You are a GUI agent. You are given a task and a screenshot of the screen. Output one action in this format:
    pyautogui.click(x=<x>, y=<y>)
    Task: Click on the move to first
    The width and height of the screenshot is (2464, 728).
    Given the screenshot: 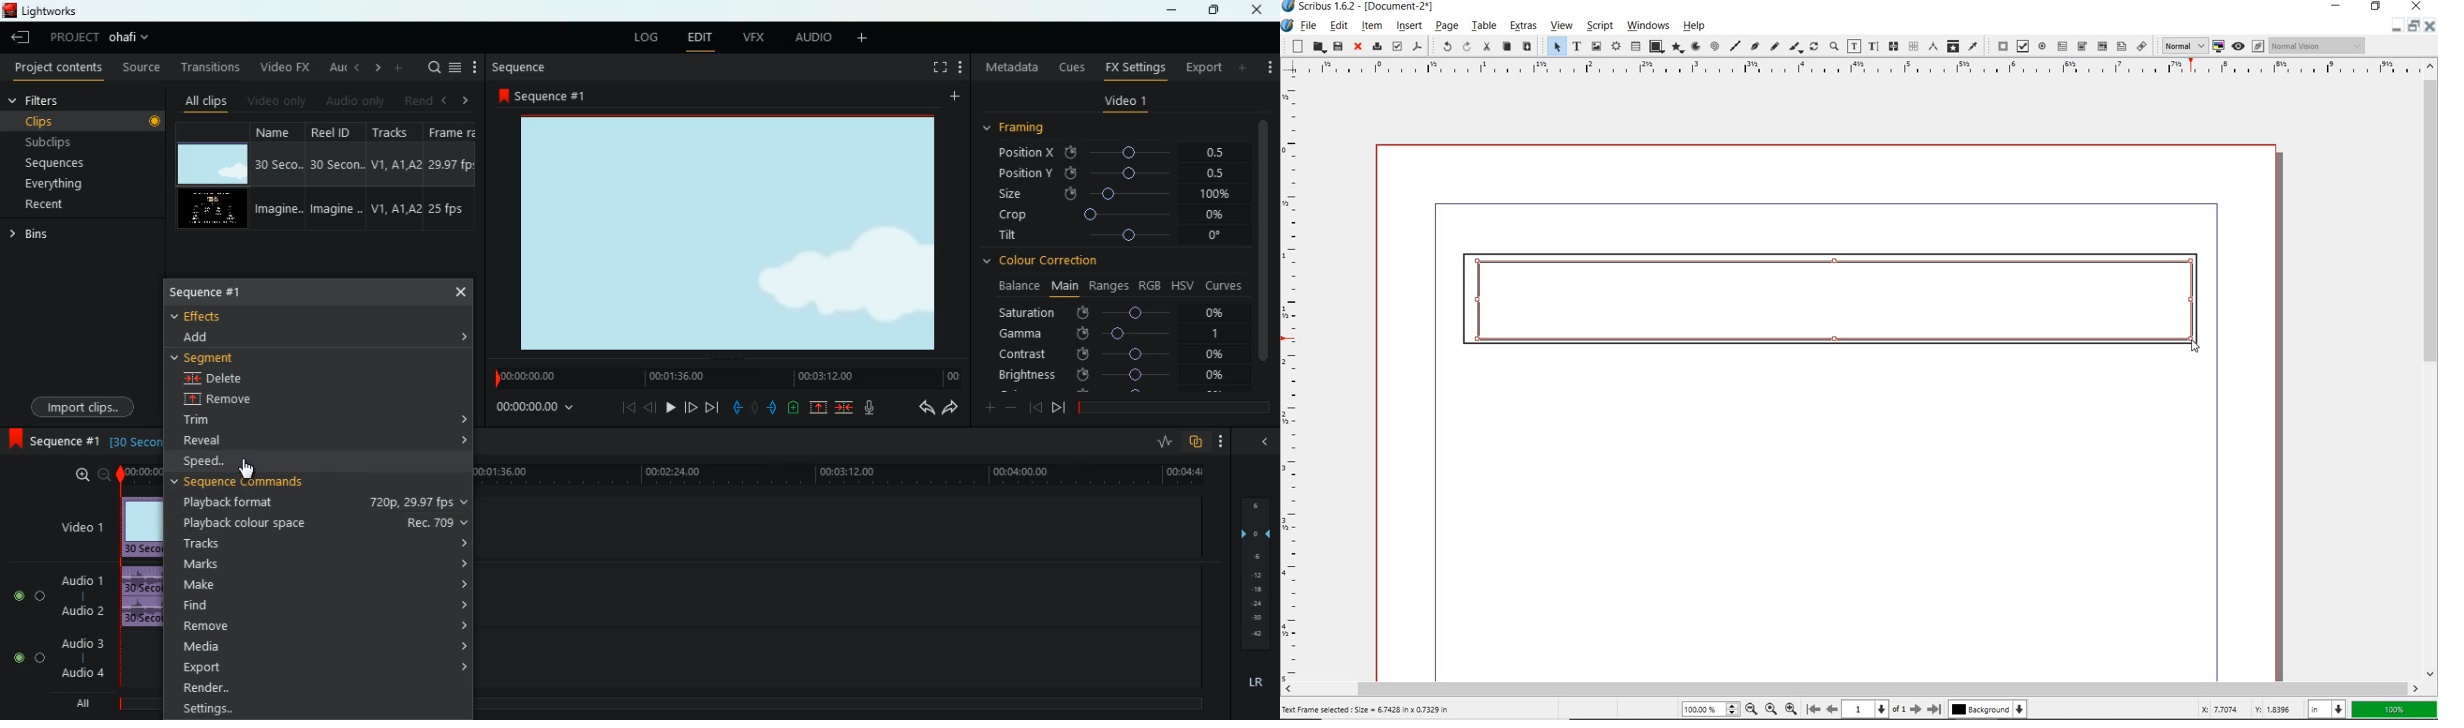 What is the action you would take?
    pyautogui.click(x=1812, y=708)
    